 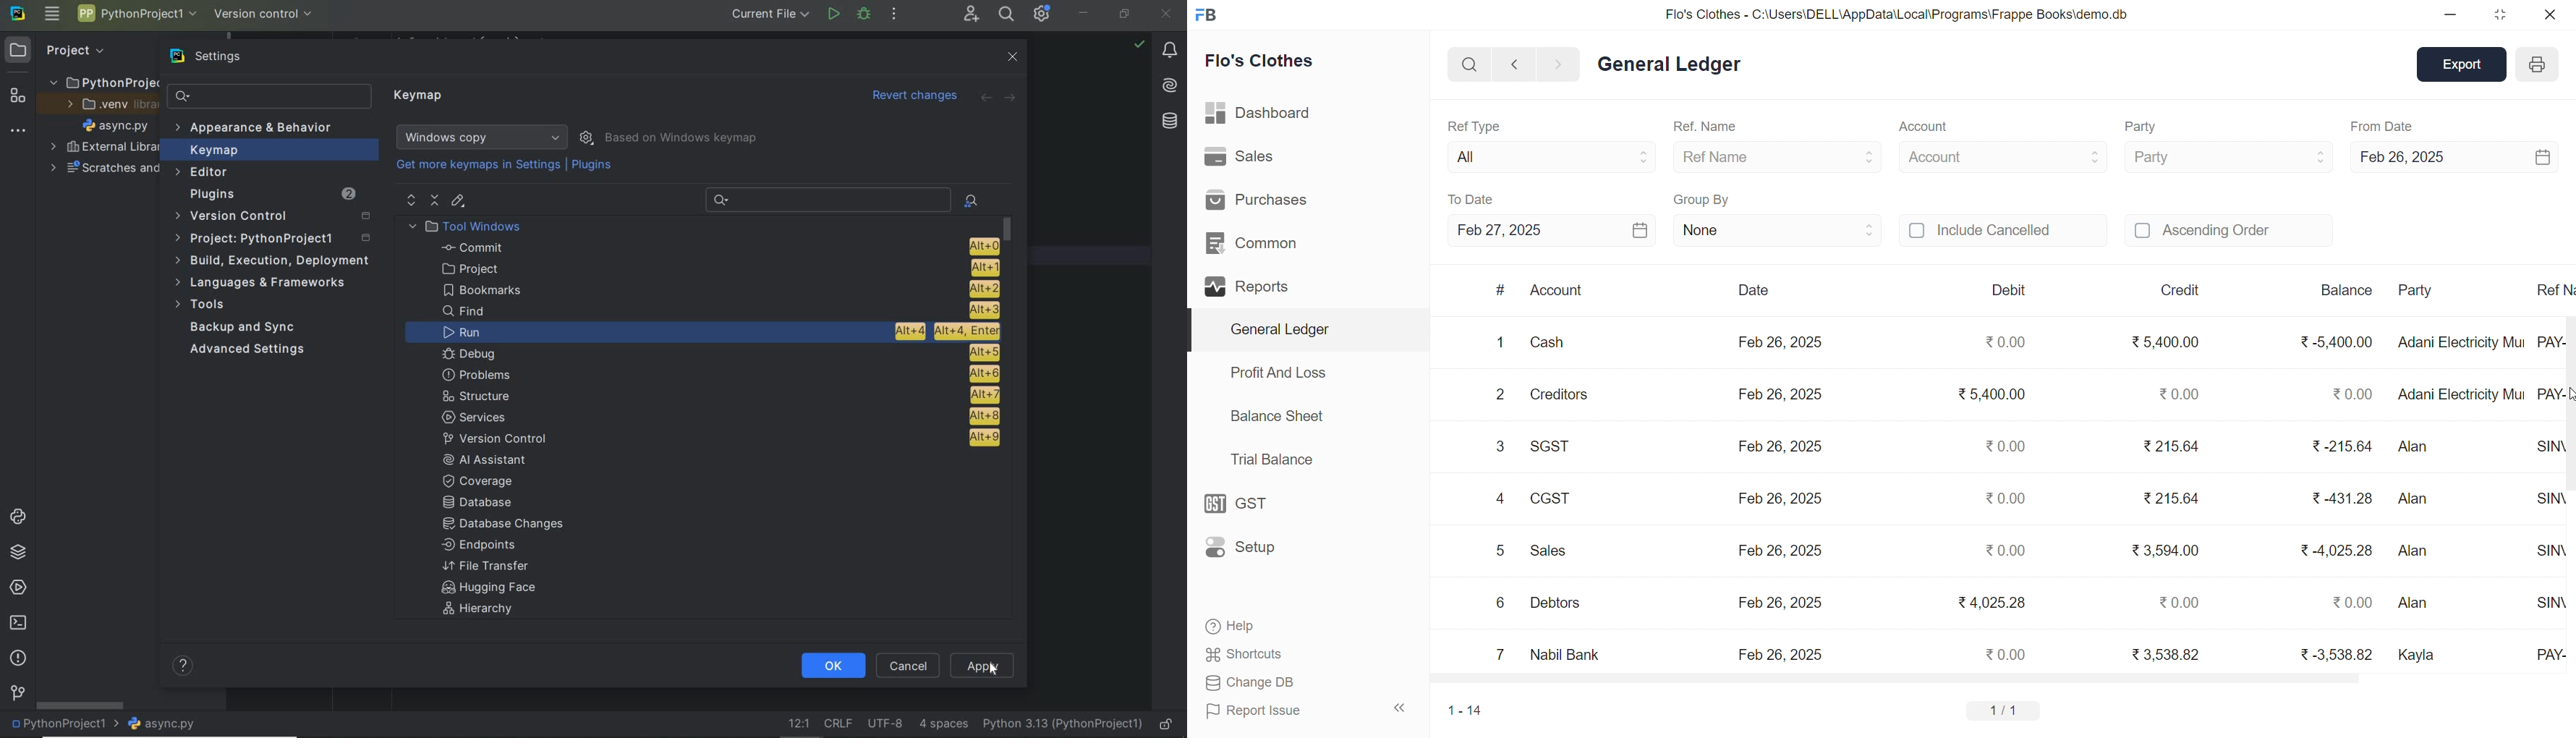 I want to click on vertical scroll bar, so click(x=2567, y=496).